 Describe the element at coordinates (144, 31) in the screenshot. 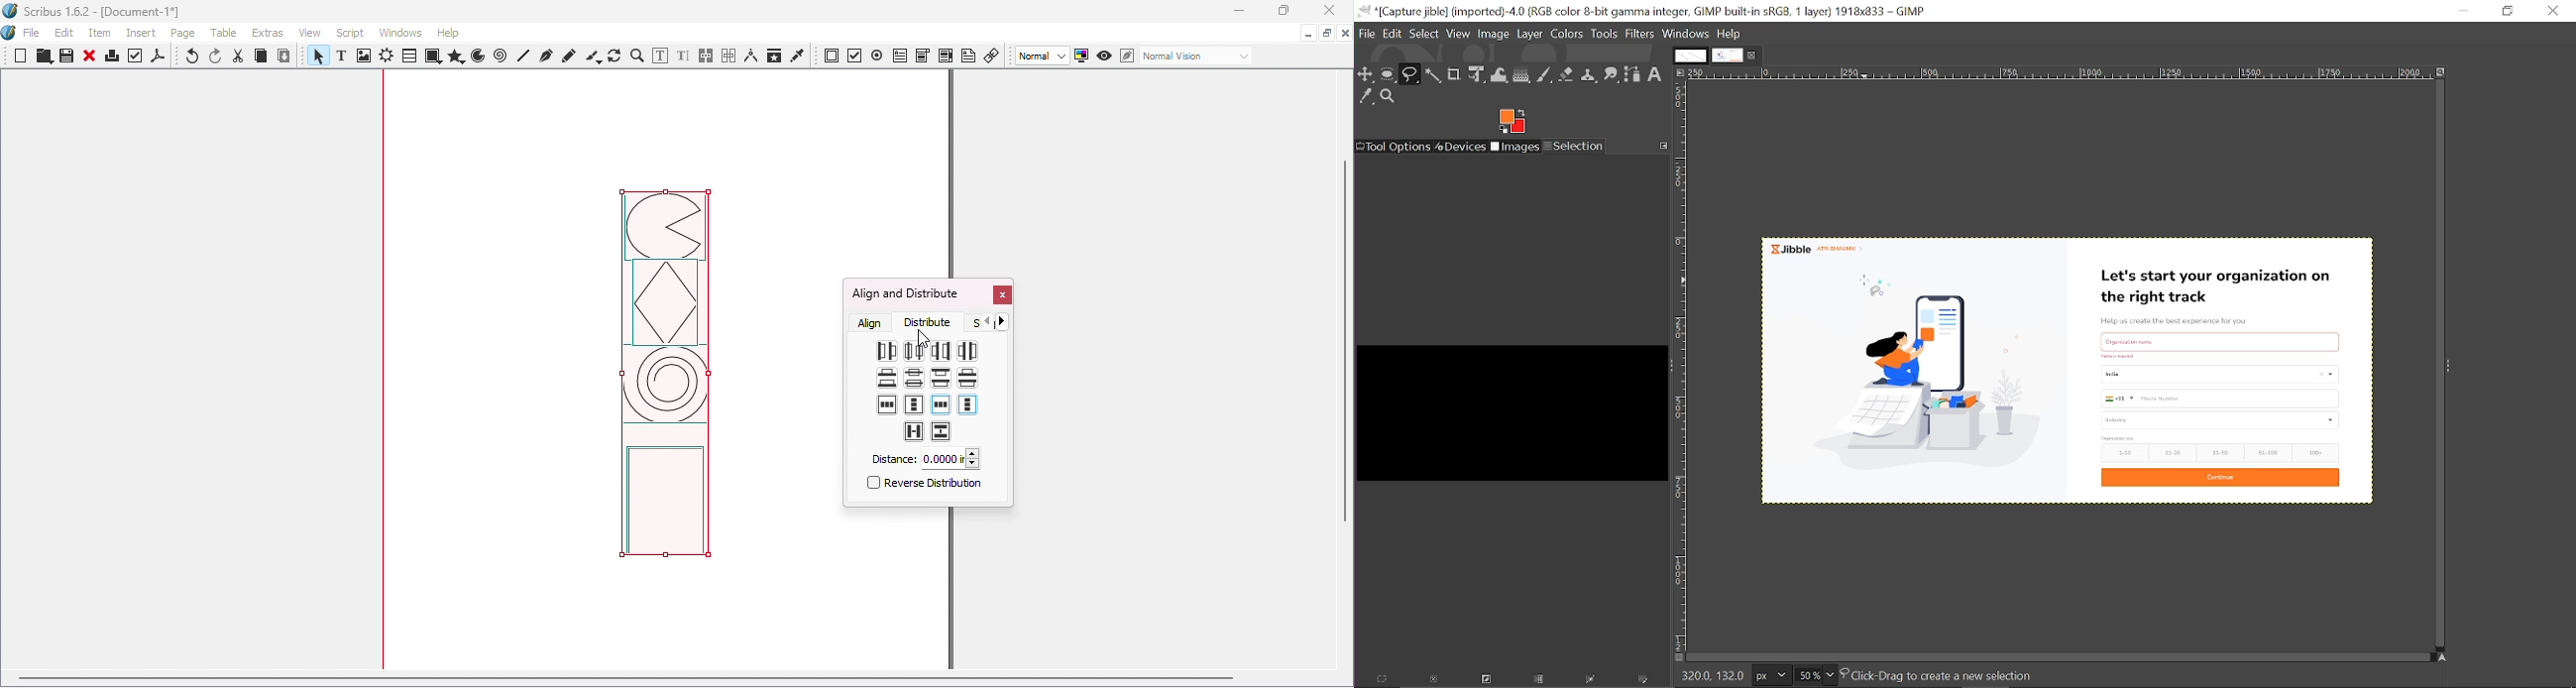

I see `Insert` at that location.